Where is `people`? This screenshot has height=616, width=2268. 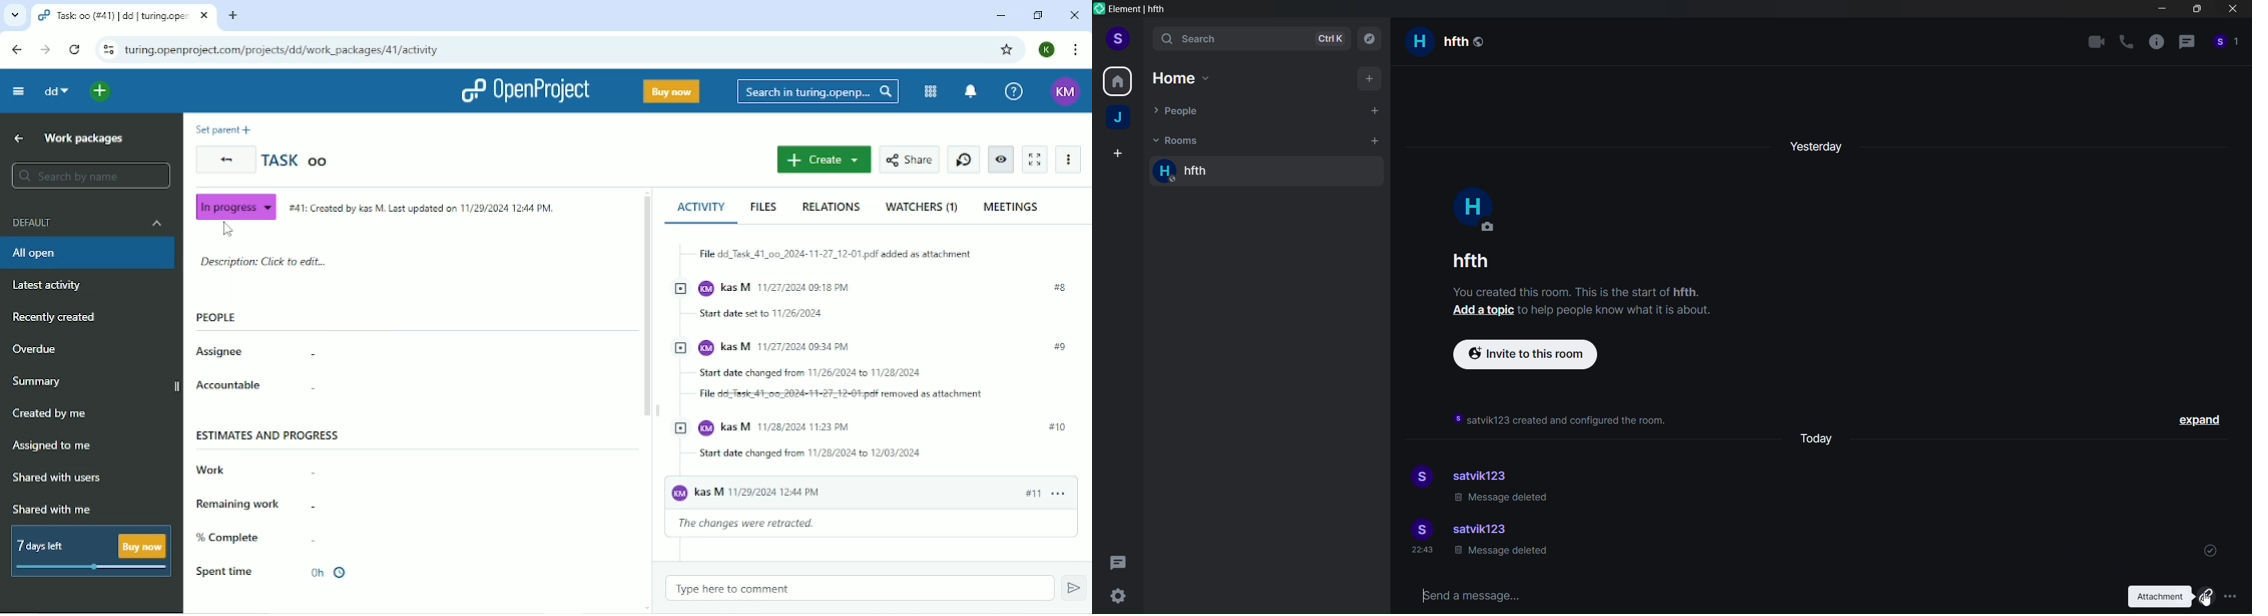
people is located at coordinates (2227, 45).